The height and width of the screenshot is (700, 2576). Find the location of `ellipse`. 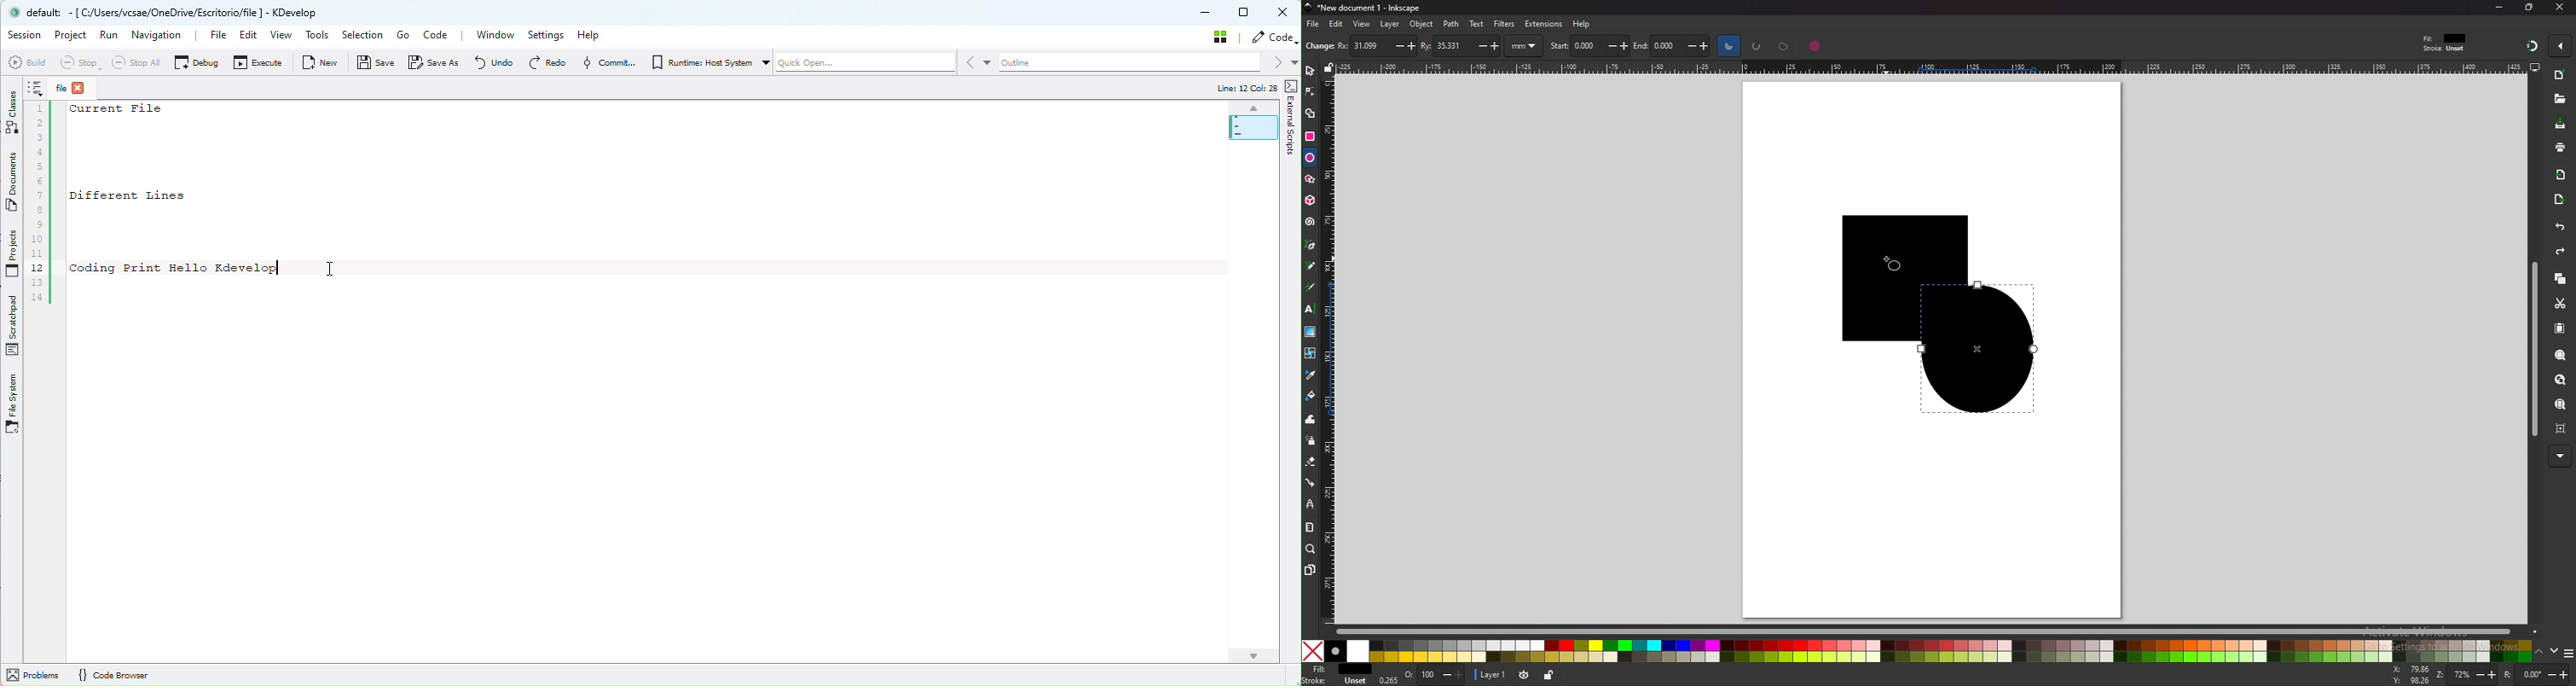

ellipse is located at coordinates (1310, 157).